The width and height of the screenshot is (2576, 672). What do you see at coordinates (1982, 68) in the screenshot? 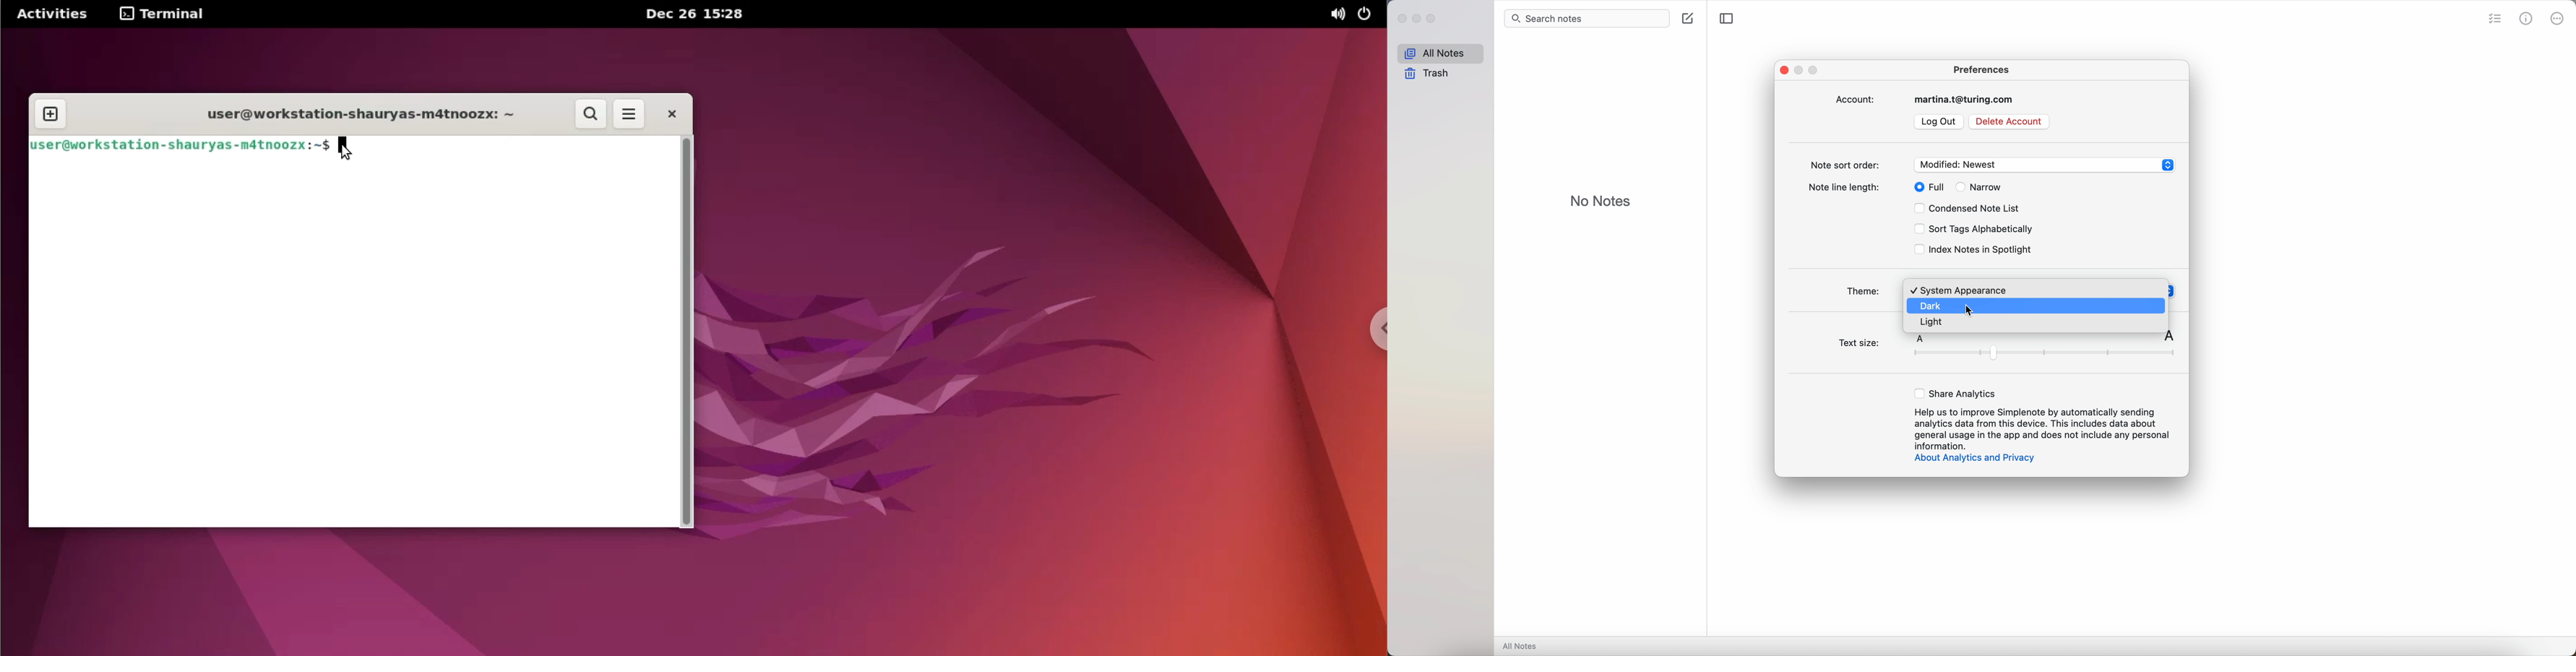
I see `preferences` at bounding box center [1982, 68].